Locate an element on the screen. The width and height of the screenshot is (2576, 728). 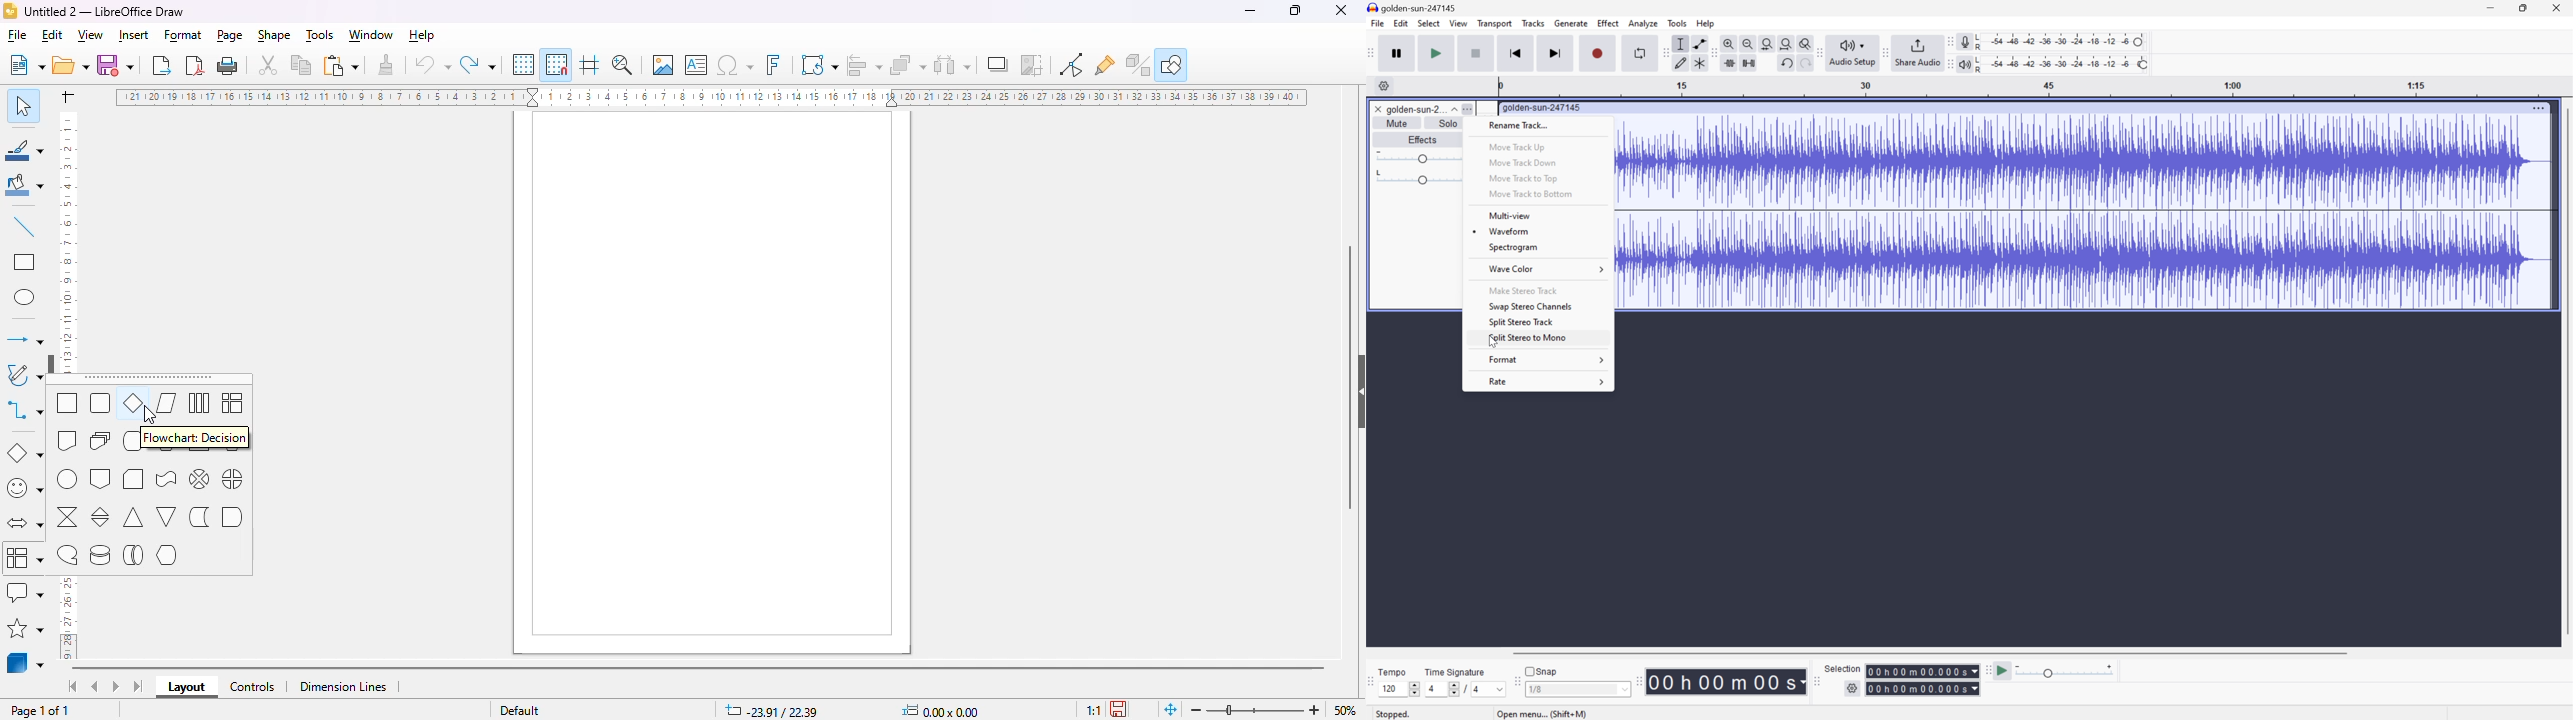
controls is located at coordinates (254, 687).